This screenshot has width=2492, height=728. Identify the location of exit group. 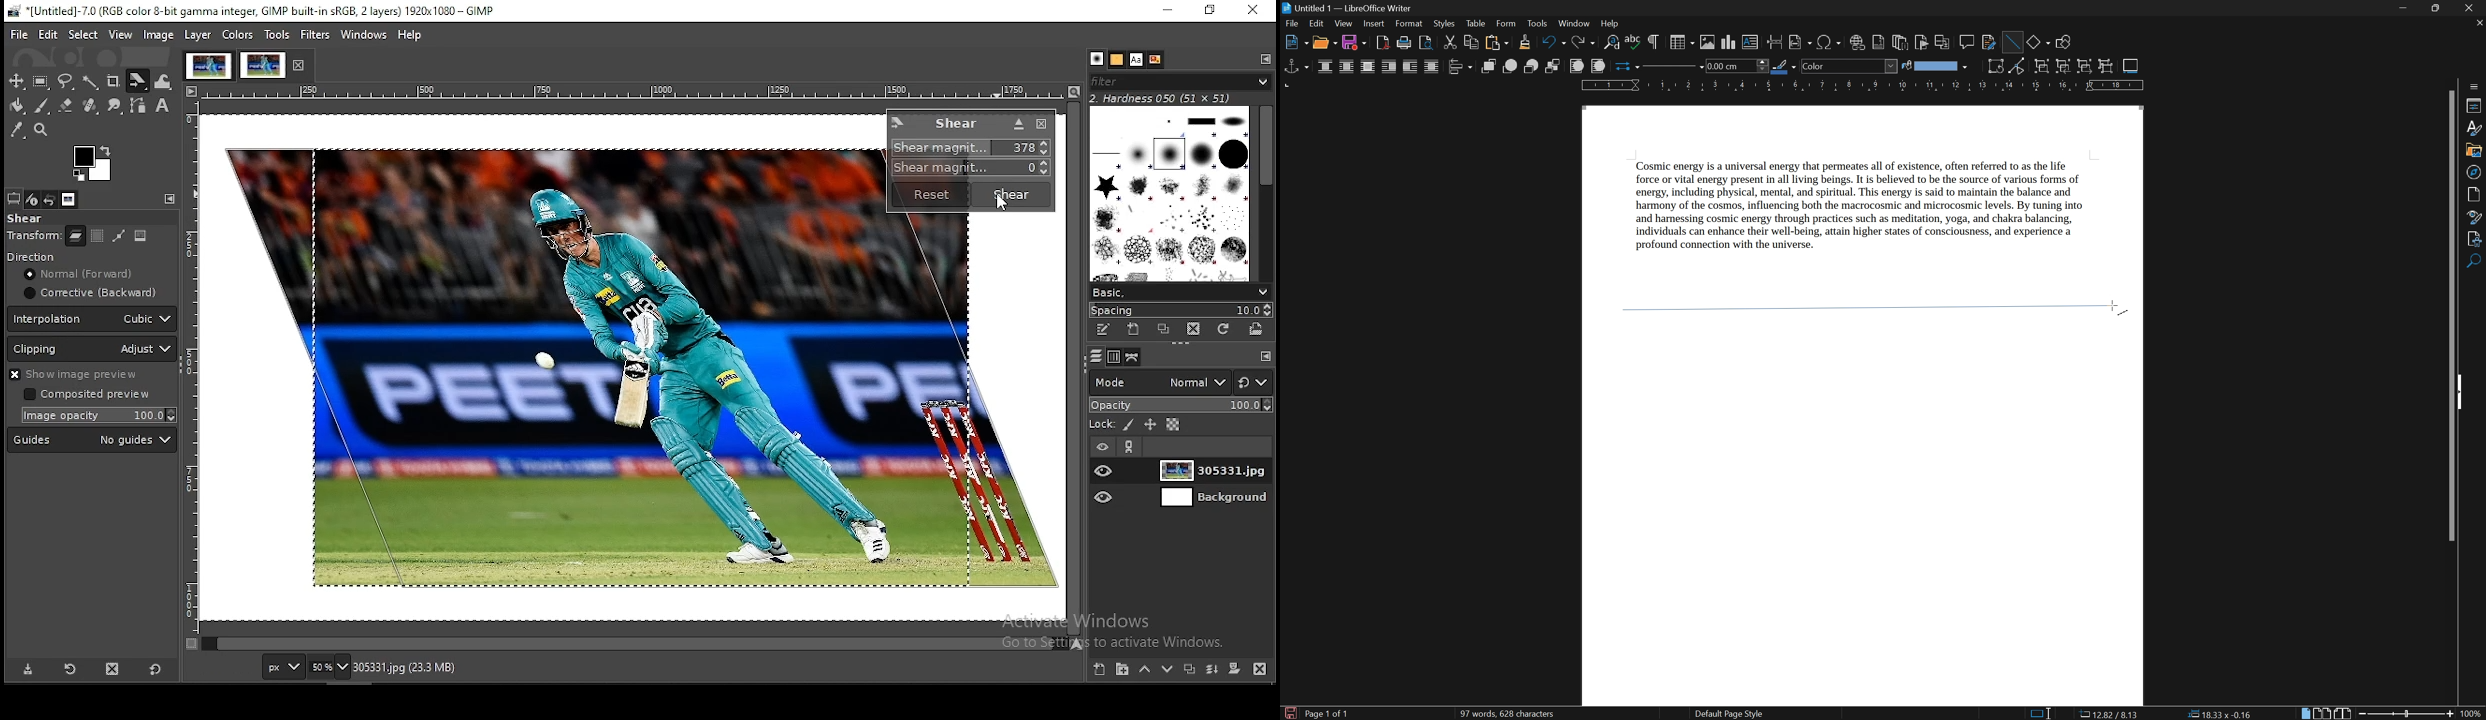
(2086, 67).